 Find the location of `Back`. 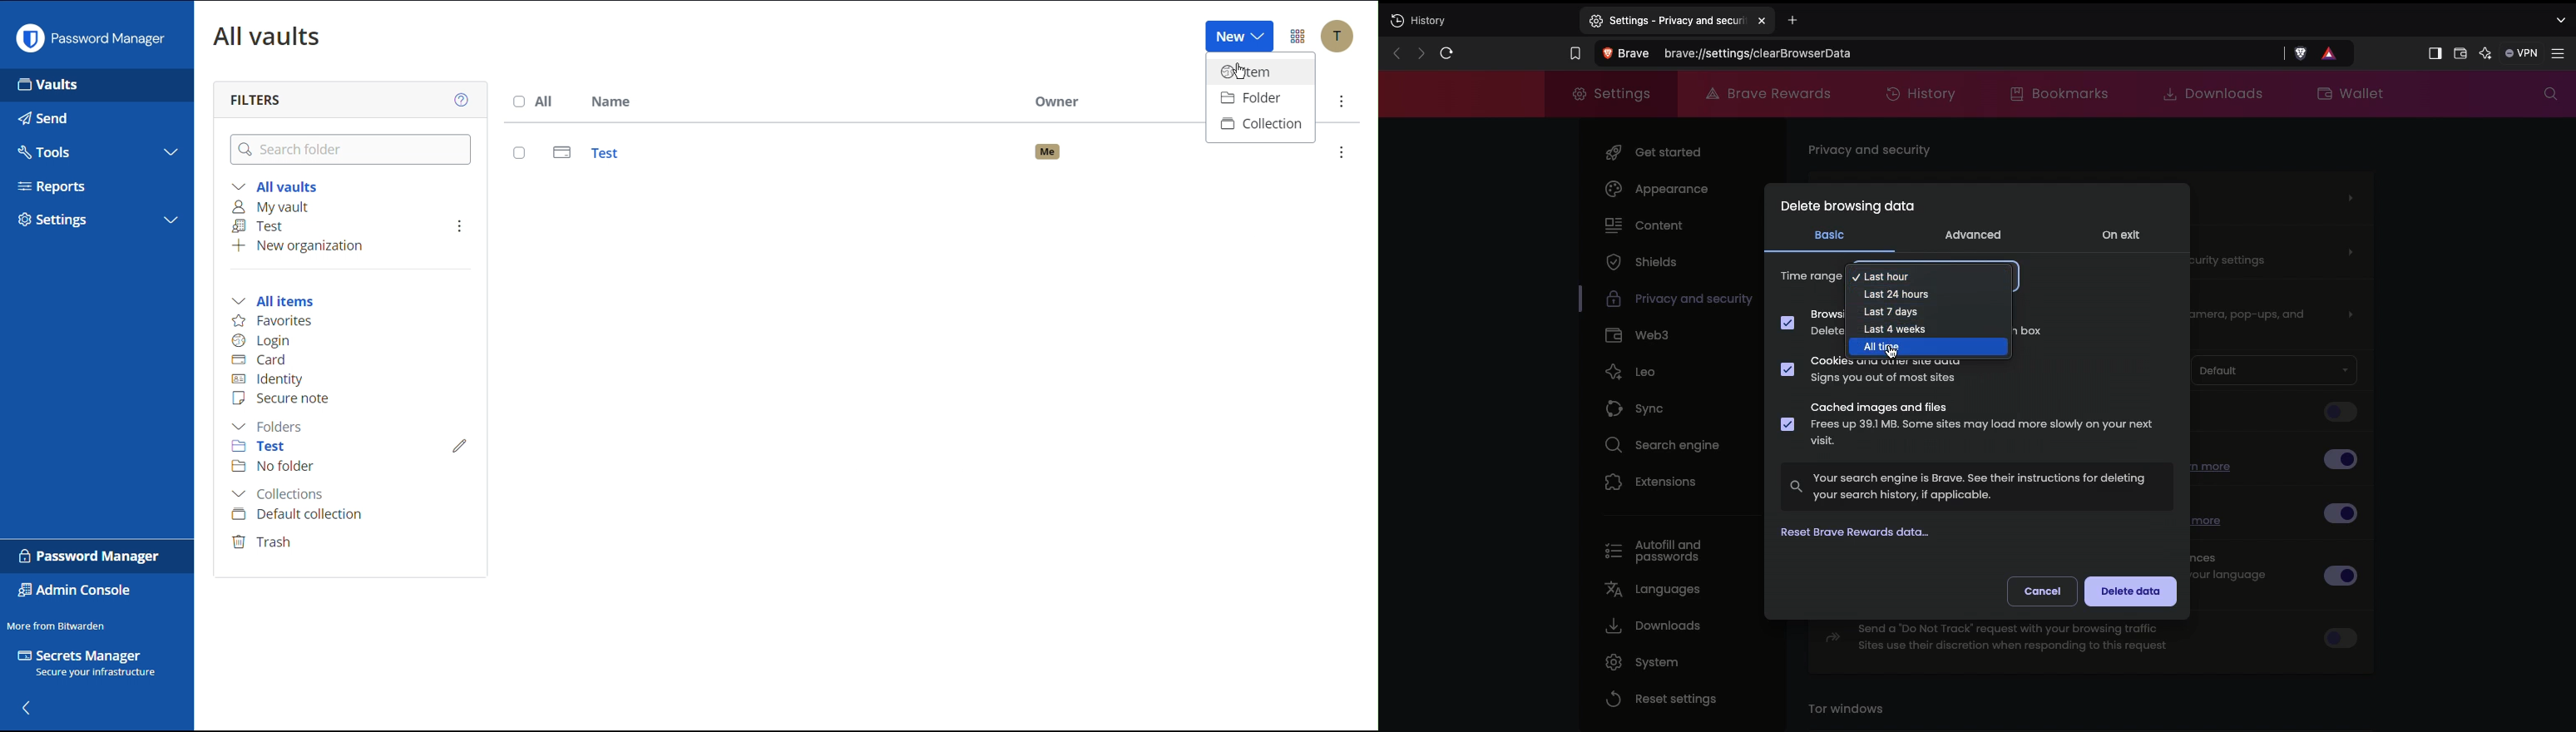

Back is located at coordinates (28, 706).